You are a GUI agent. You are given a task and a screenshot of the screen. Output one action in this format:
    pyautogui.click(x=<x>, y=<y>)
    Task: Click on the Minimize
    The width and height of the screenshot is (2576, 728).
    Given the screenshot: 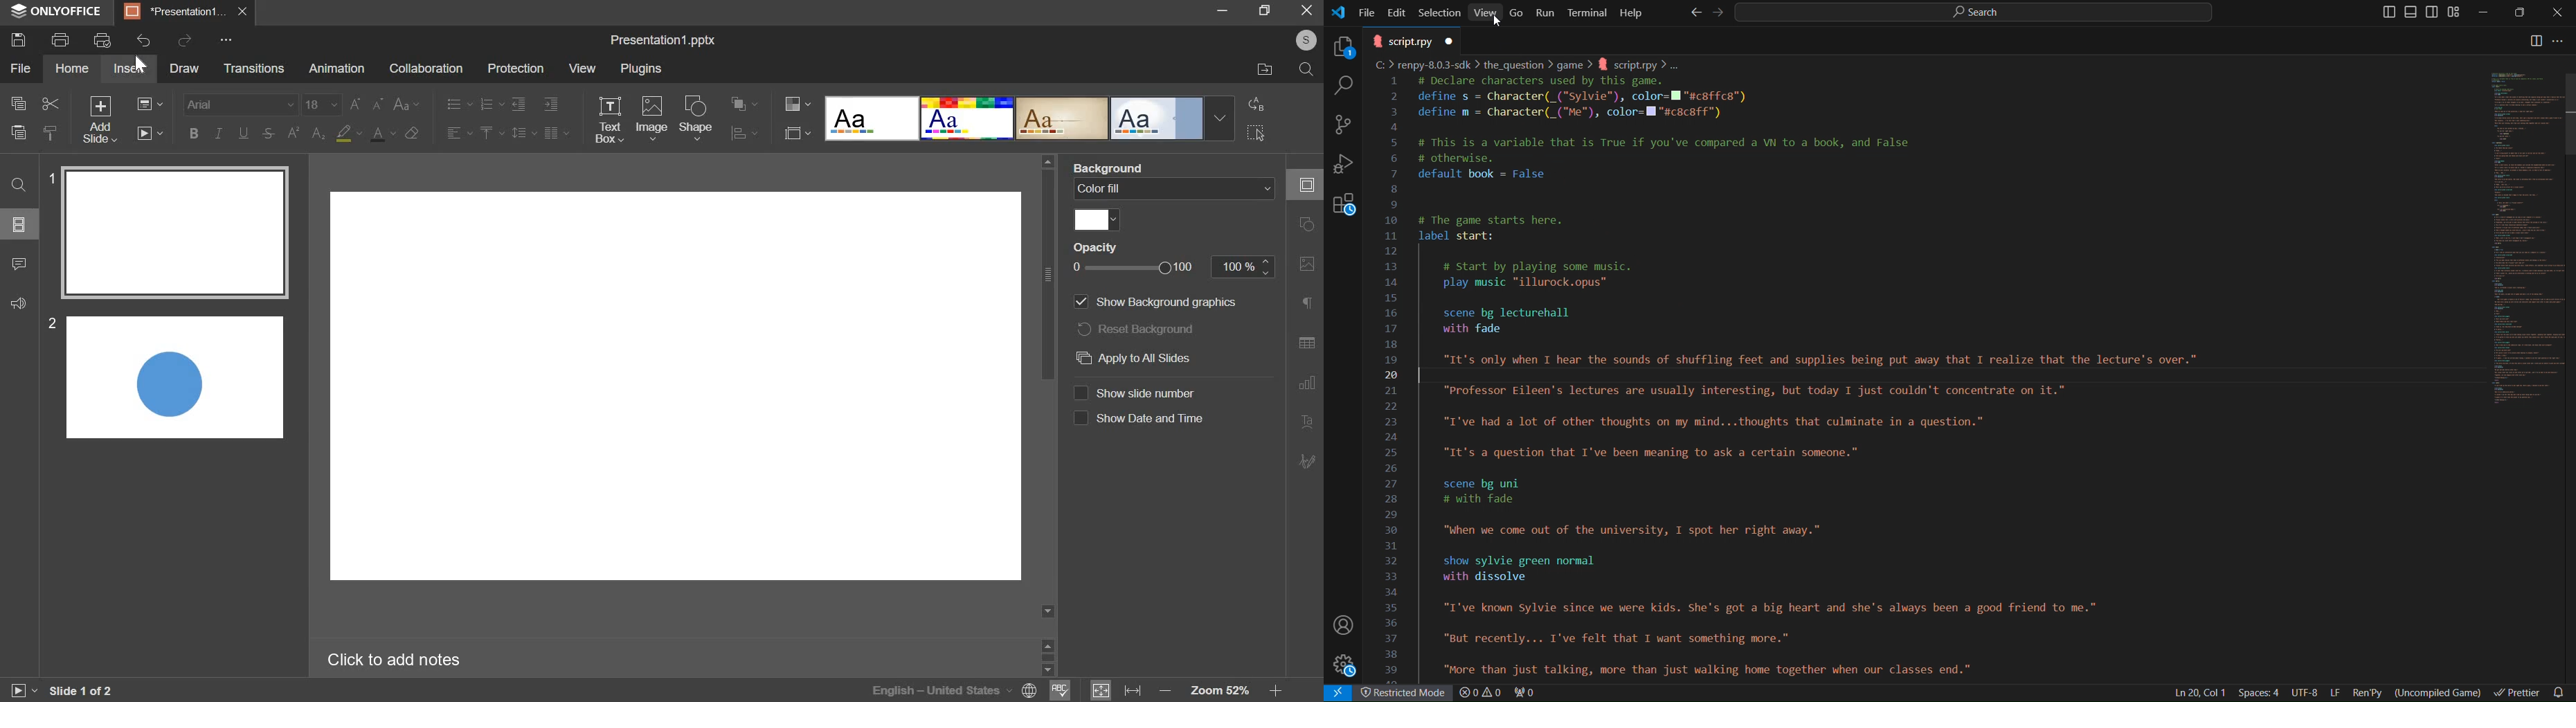 What is the action you would take?
    pyautogui.click(x=2486, y=12)
    